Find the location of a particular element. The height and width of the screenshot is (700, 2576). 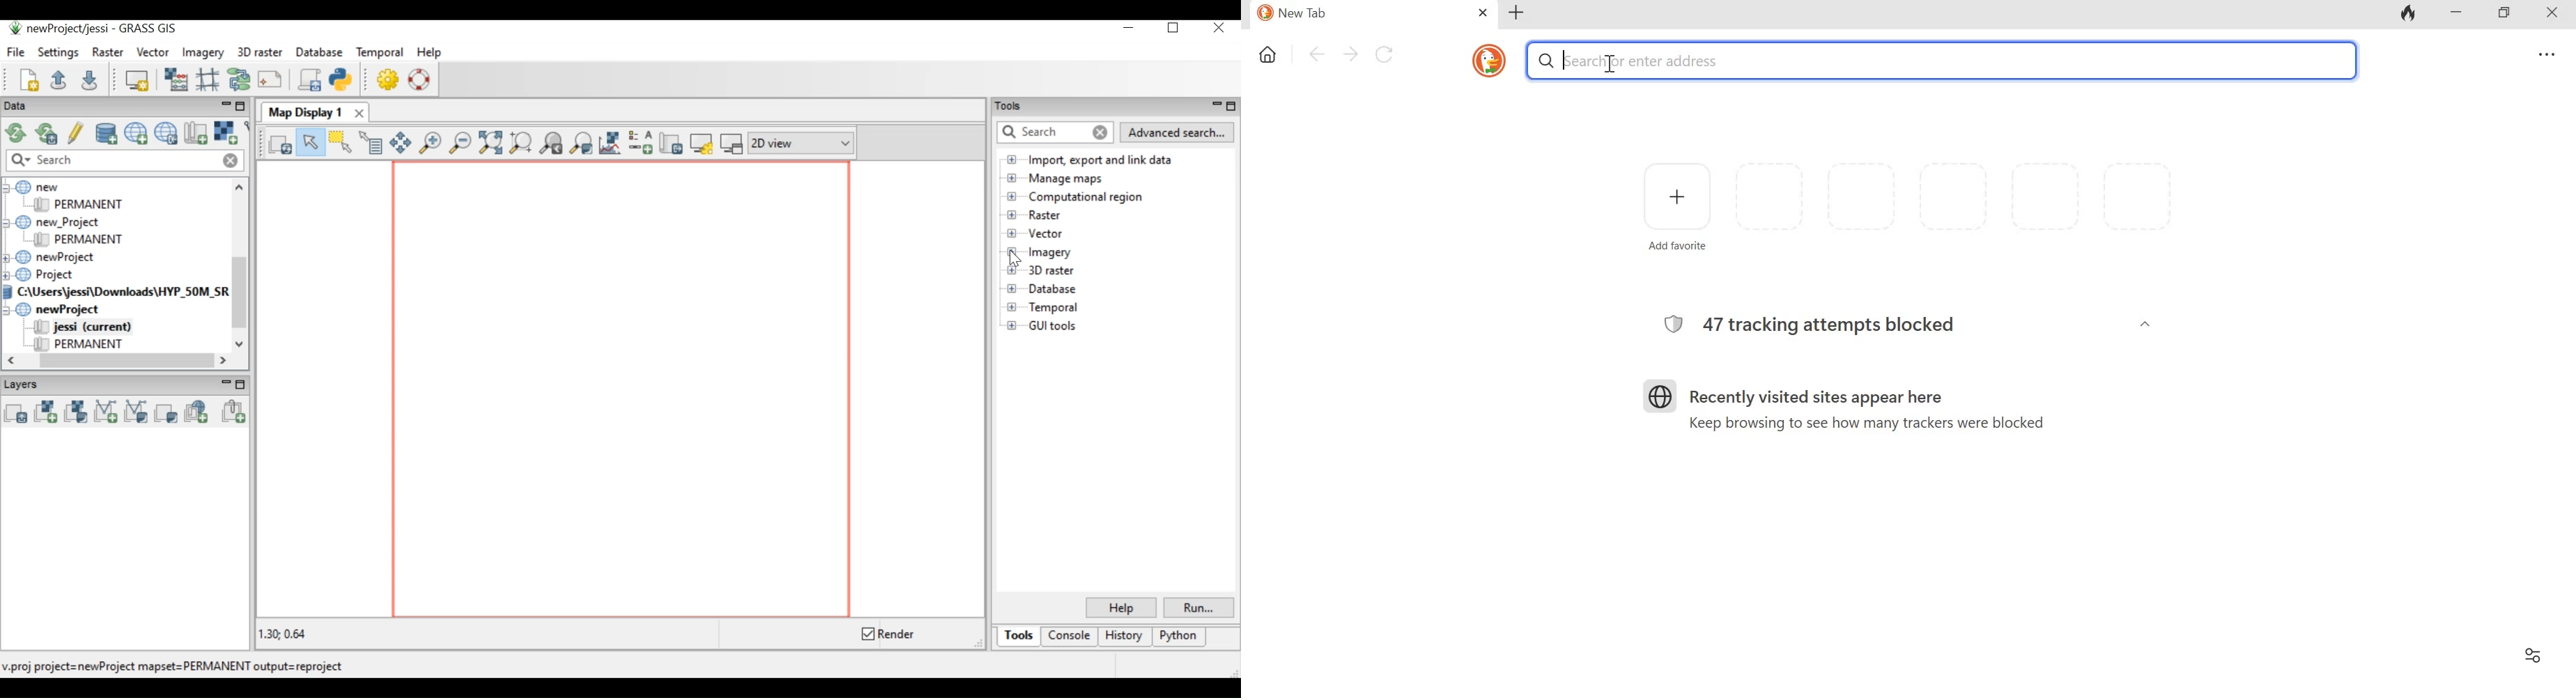

Filter settings is located at coordinates (2531, 653).